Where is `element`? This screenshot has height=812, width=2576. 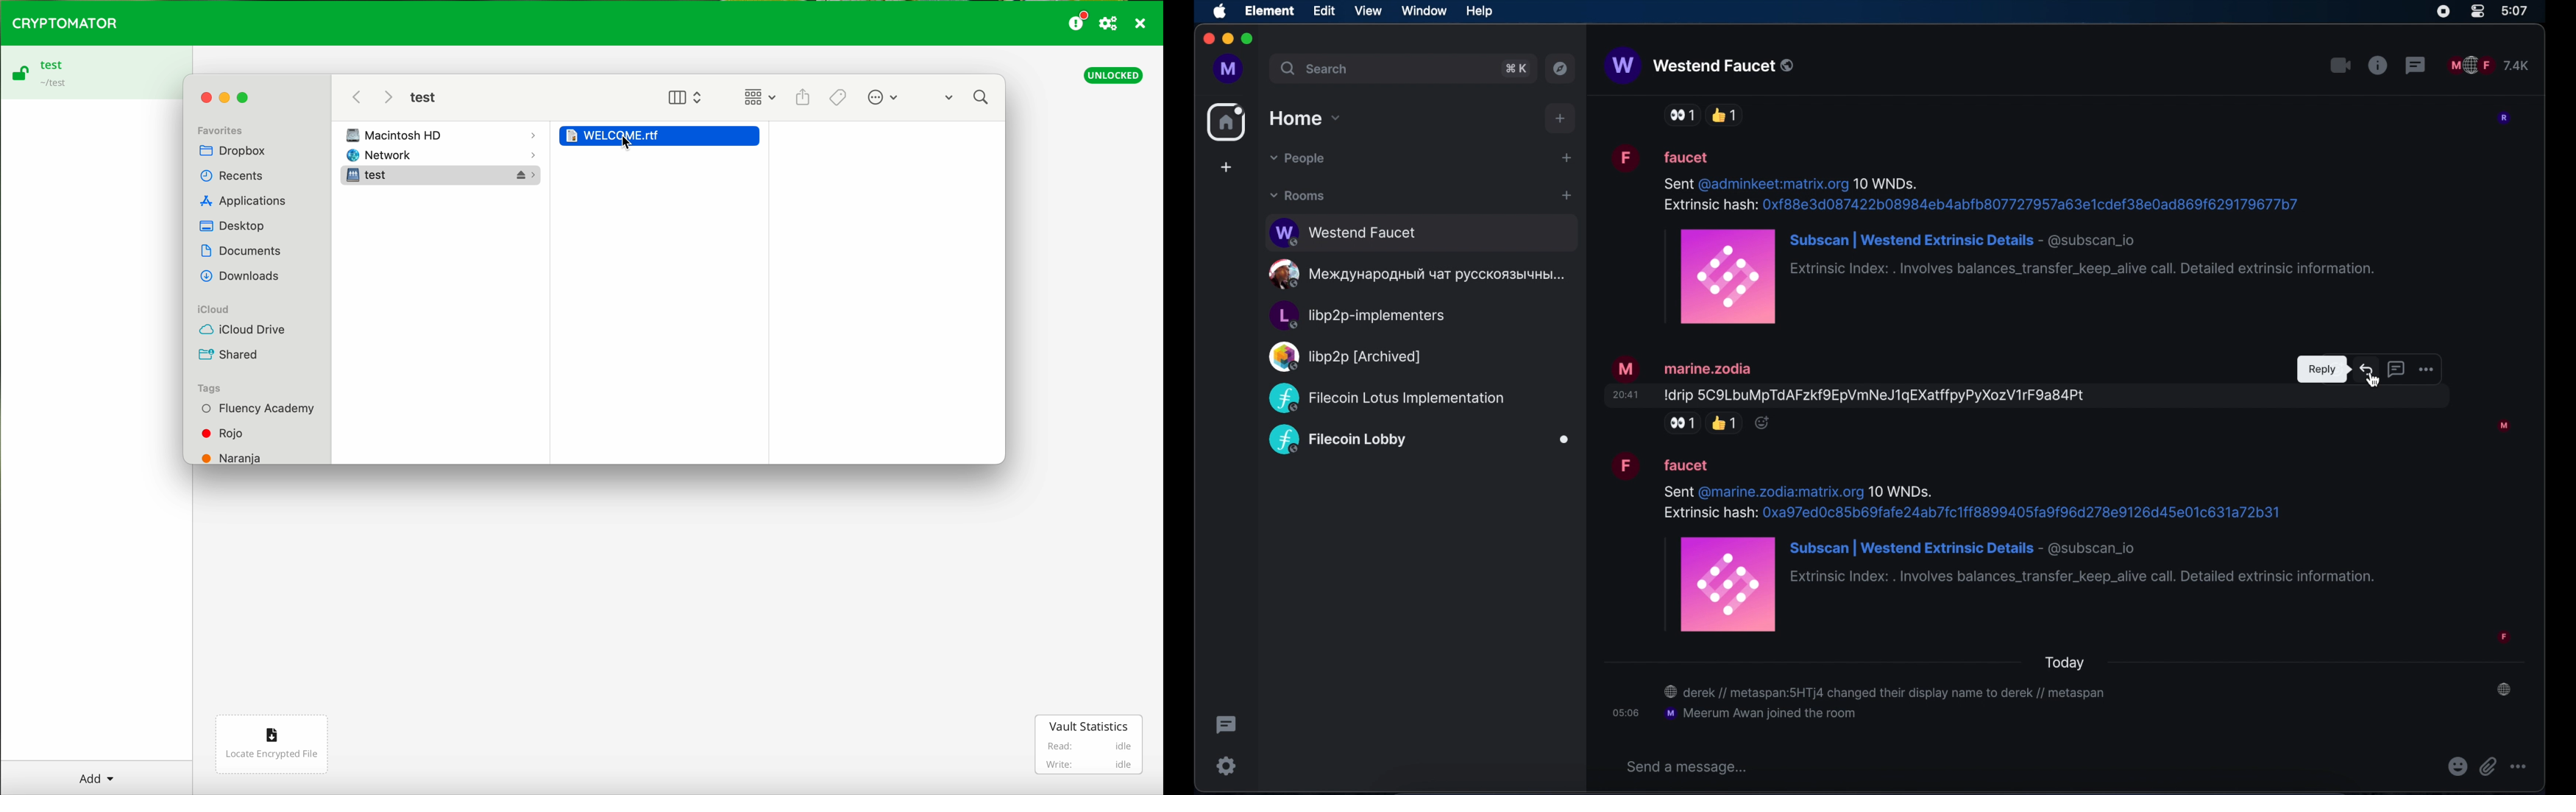
element is located at coordinates (1271, 11).